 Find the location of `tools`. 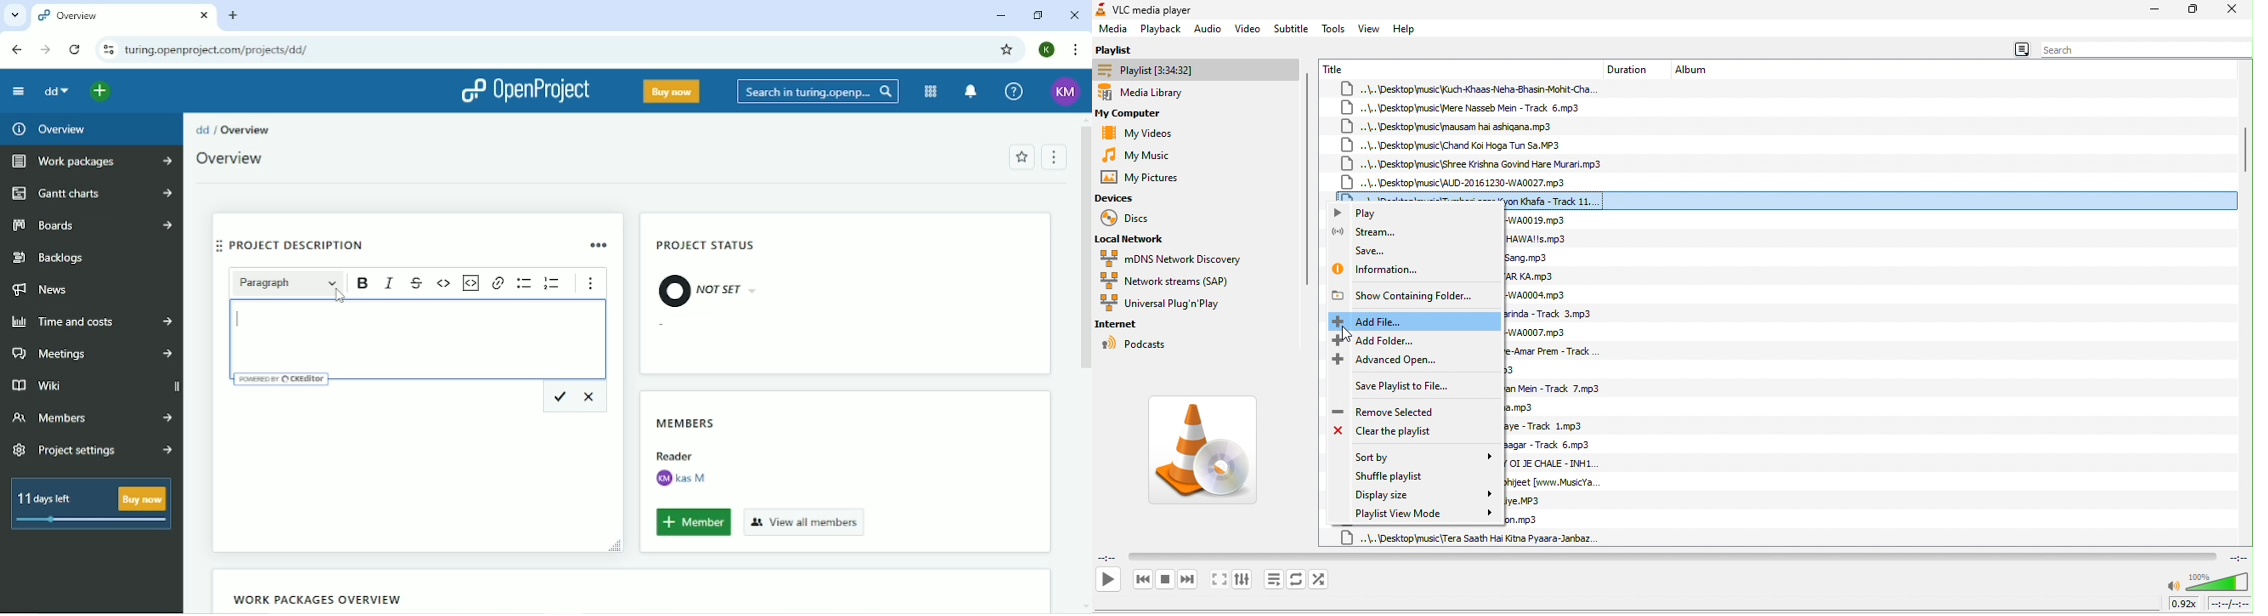

tools is located at coordinates (1334, 28).